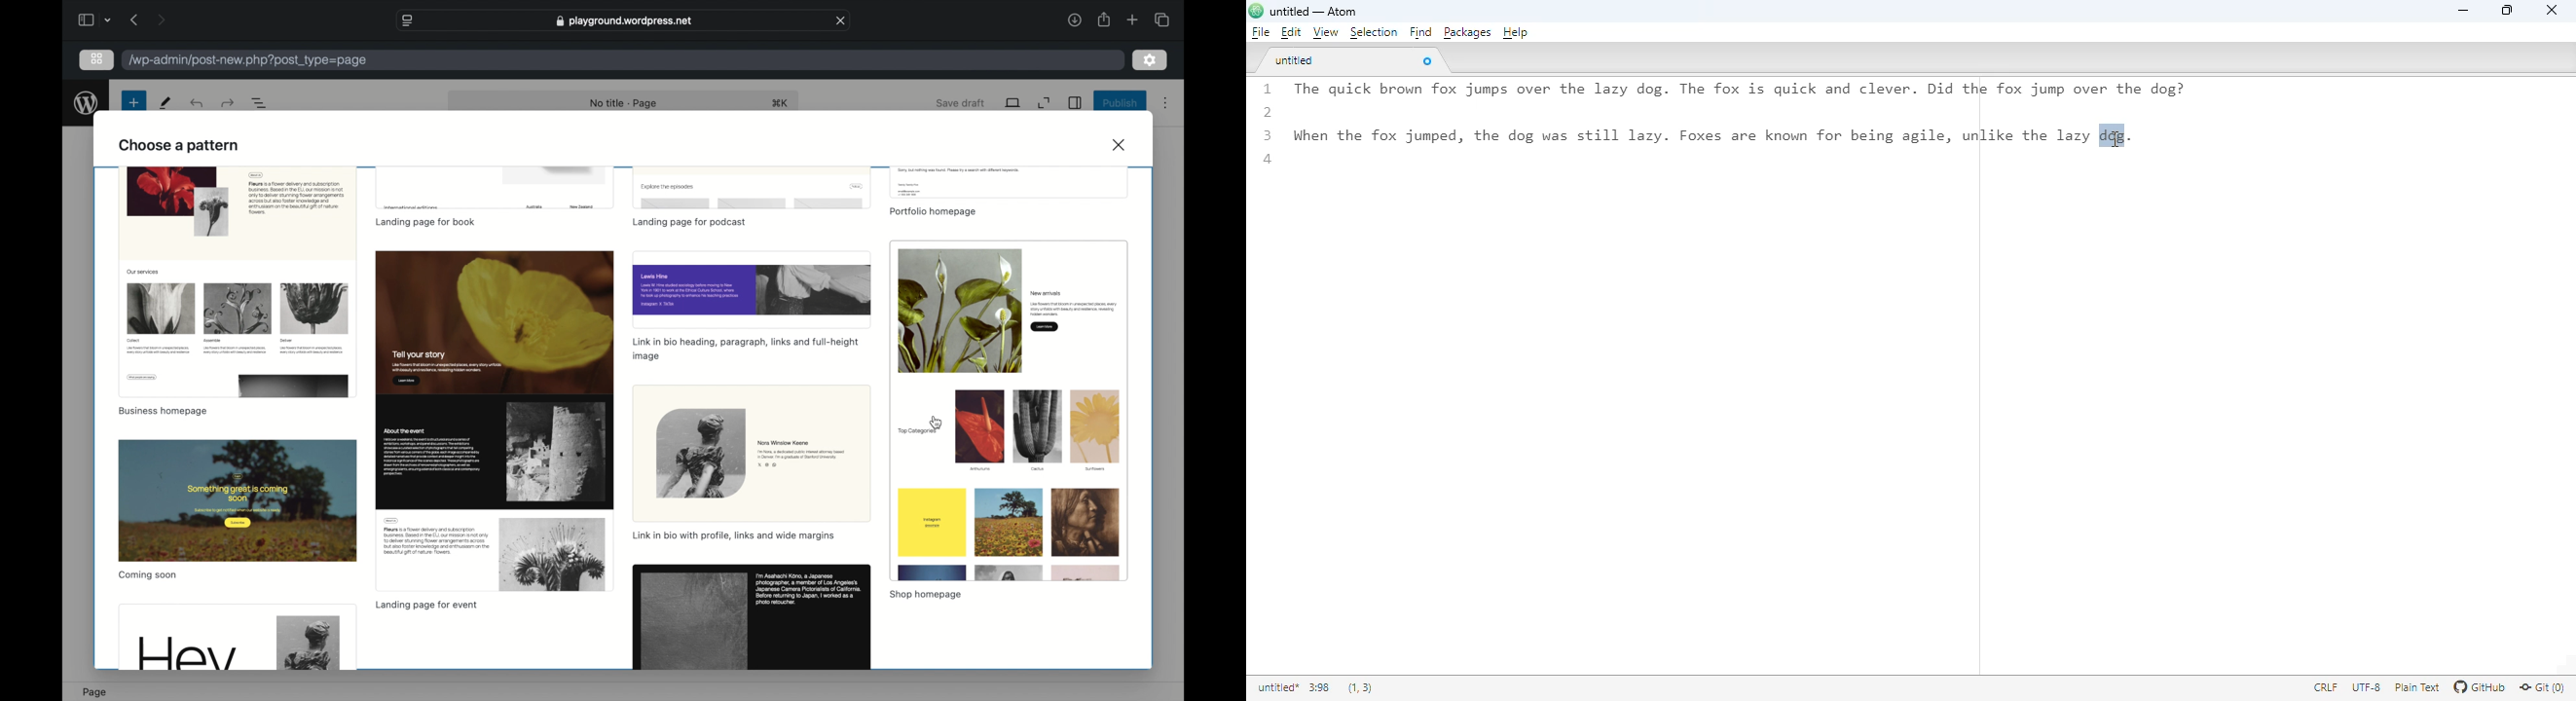  What do you see at coordinates (1009, 182) in the screenshot?
I see `preview` at bounding box center [1009, 182].